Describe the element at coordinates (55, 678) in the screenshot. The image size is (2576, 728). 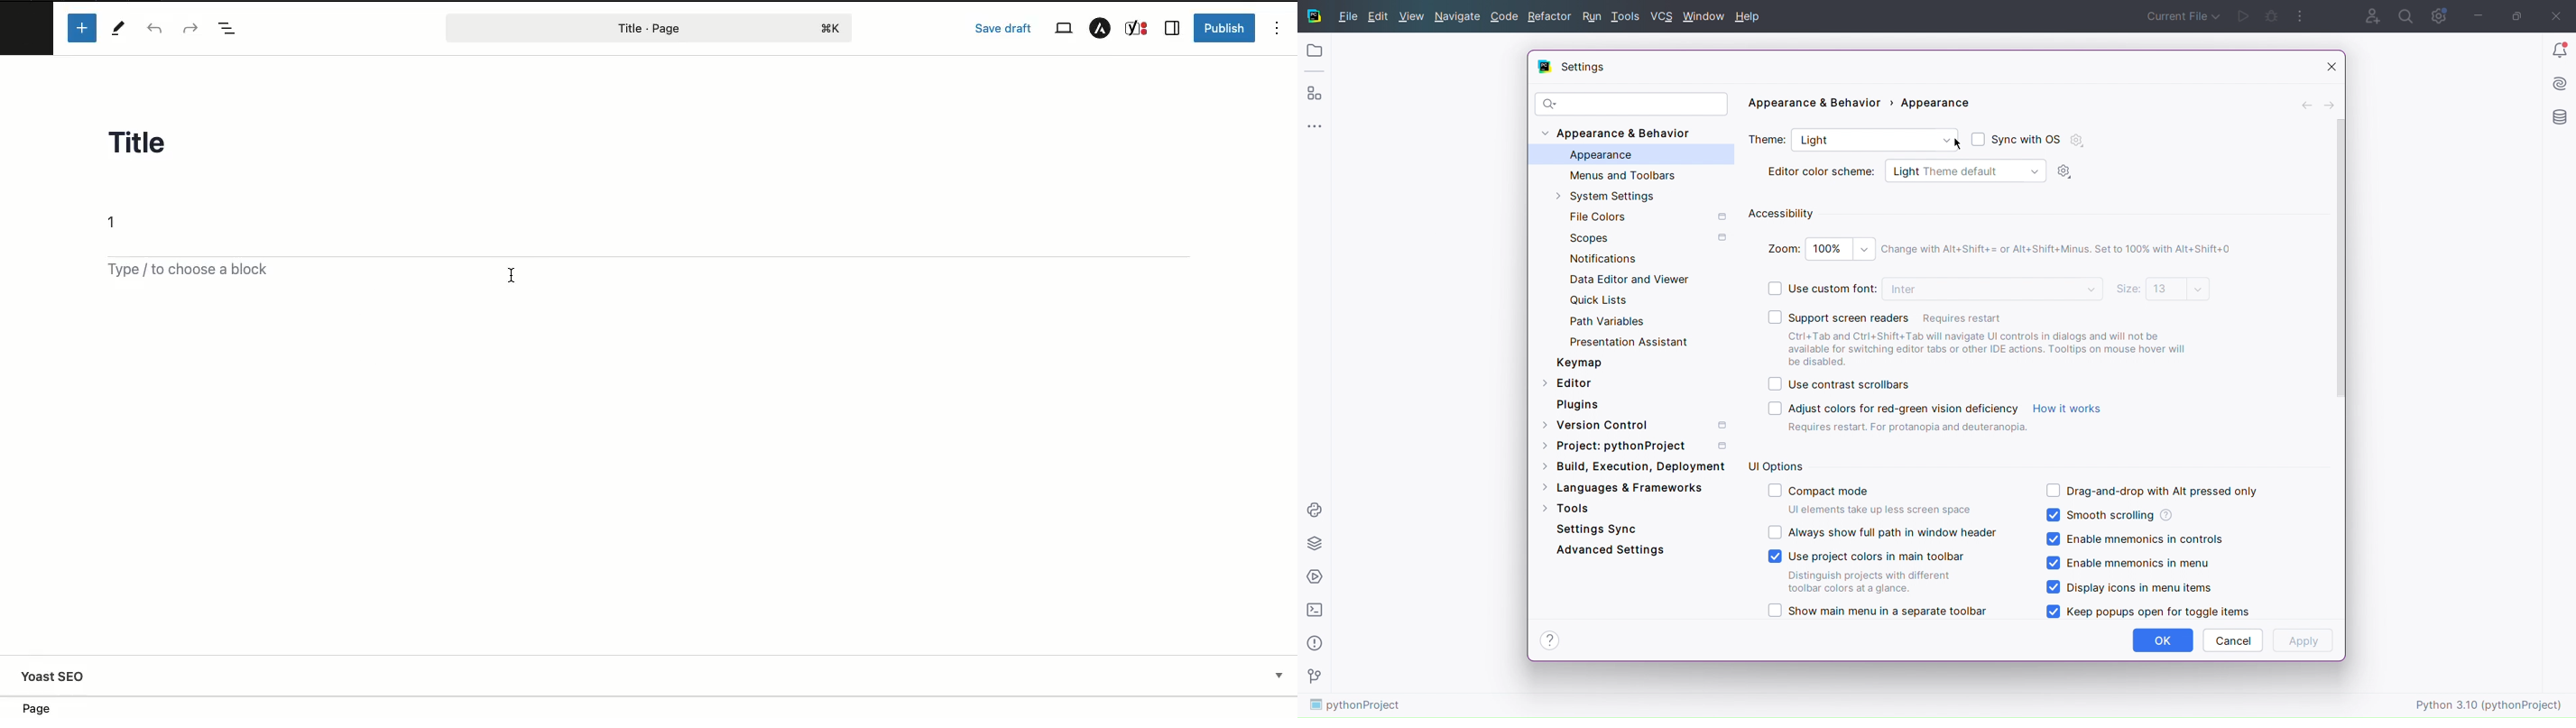
I see `Yoast SEO` at that location.